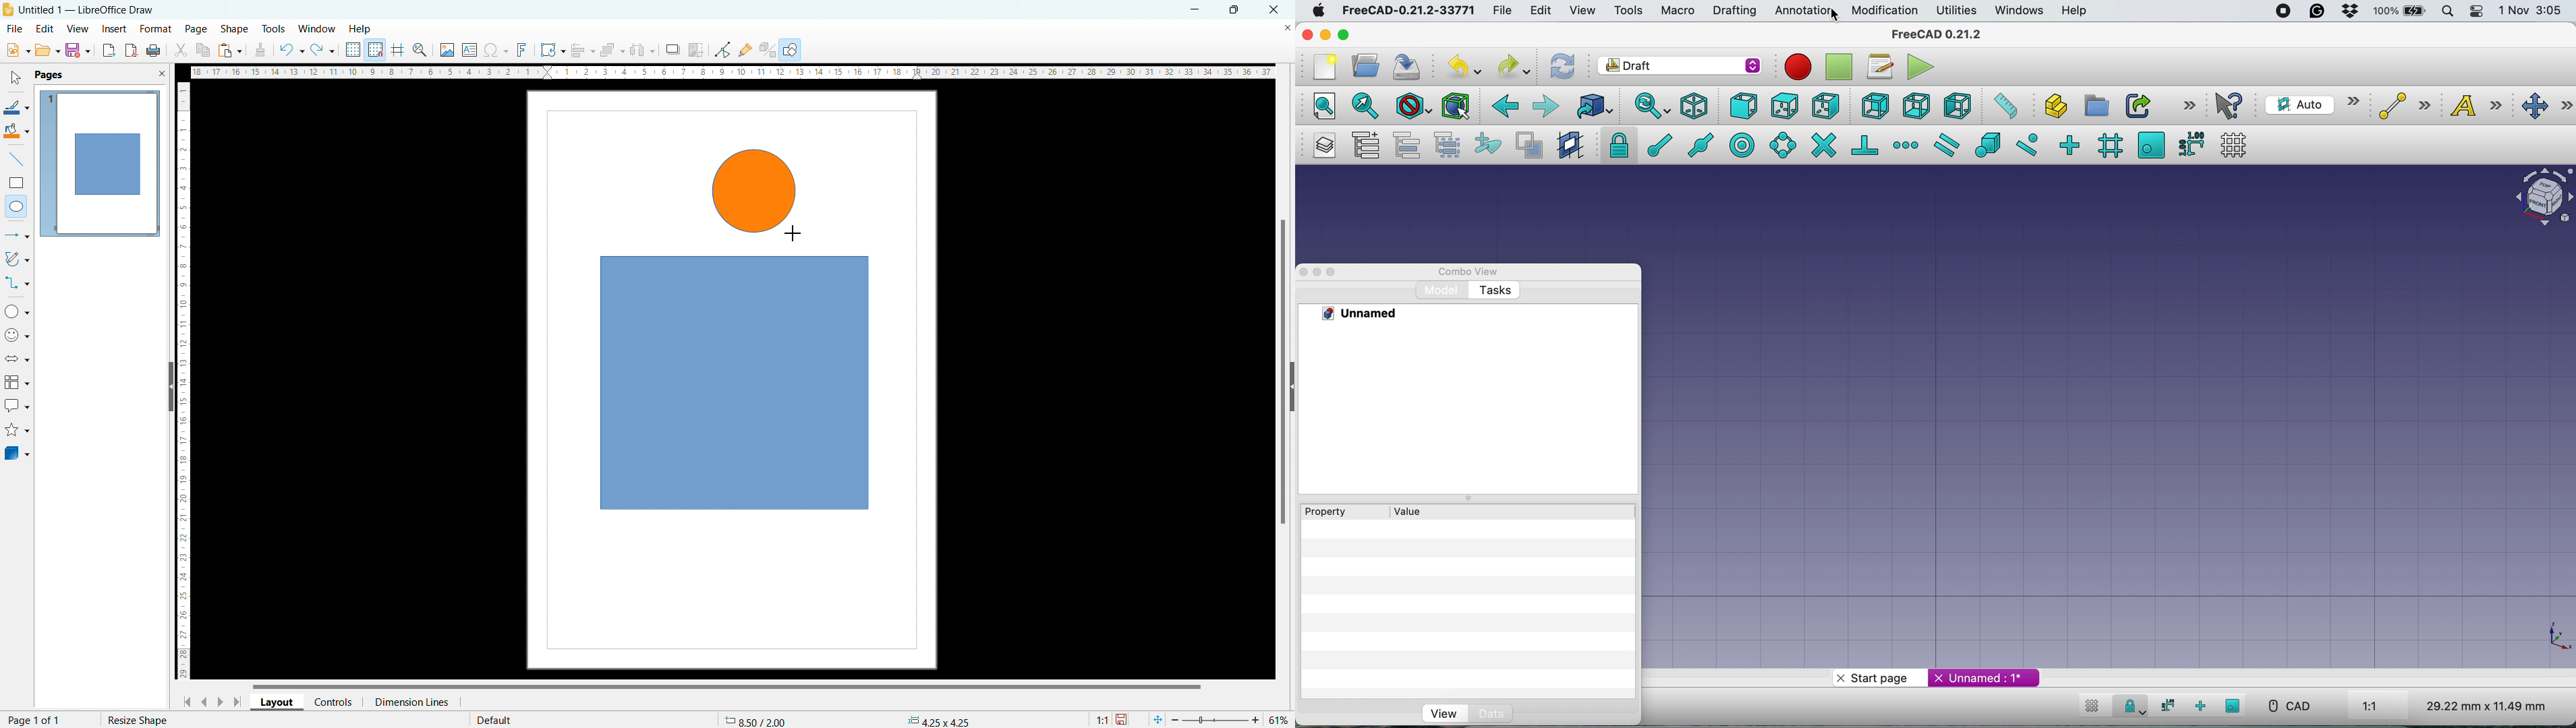  I want to click on draw style, so click(1413, 107).